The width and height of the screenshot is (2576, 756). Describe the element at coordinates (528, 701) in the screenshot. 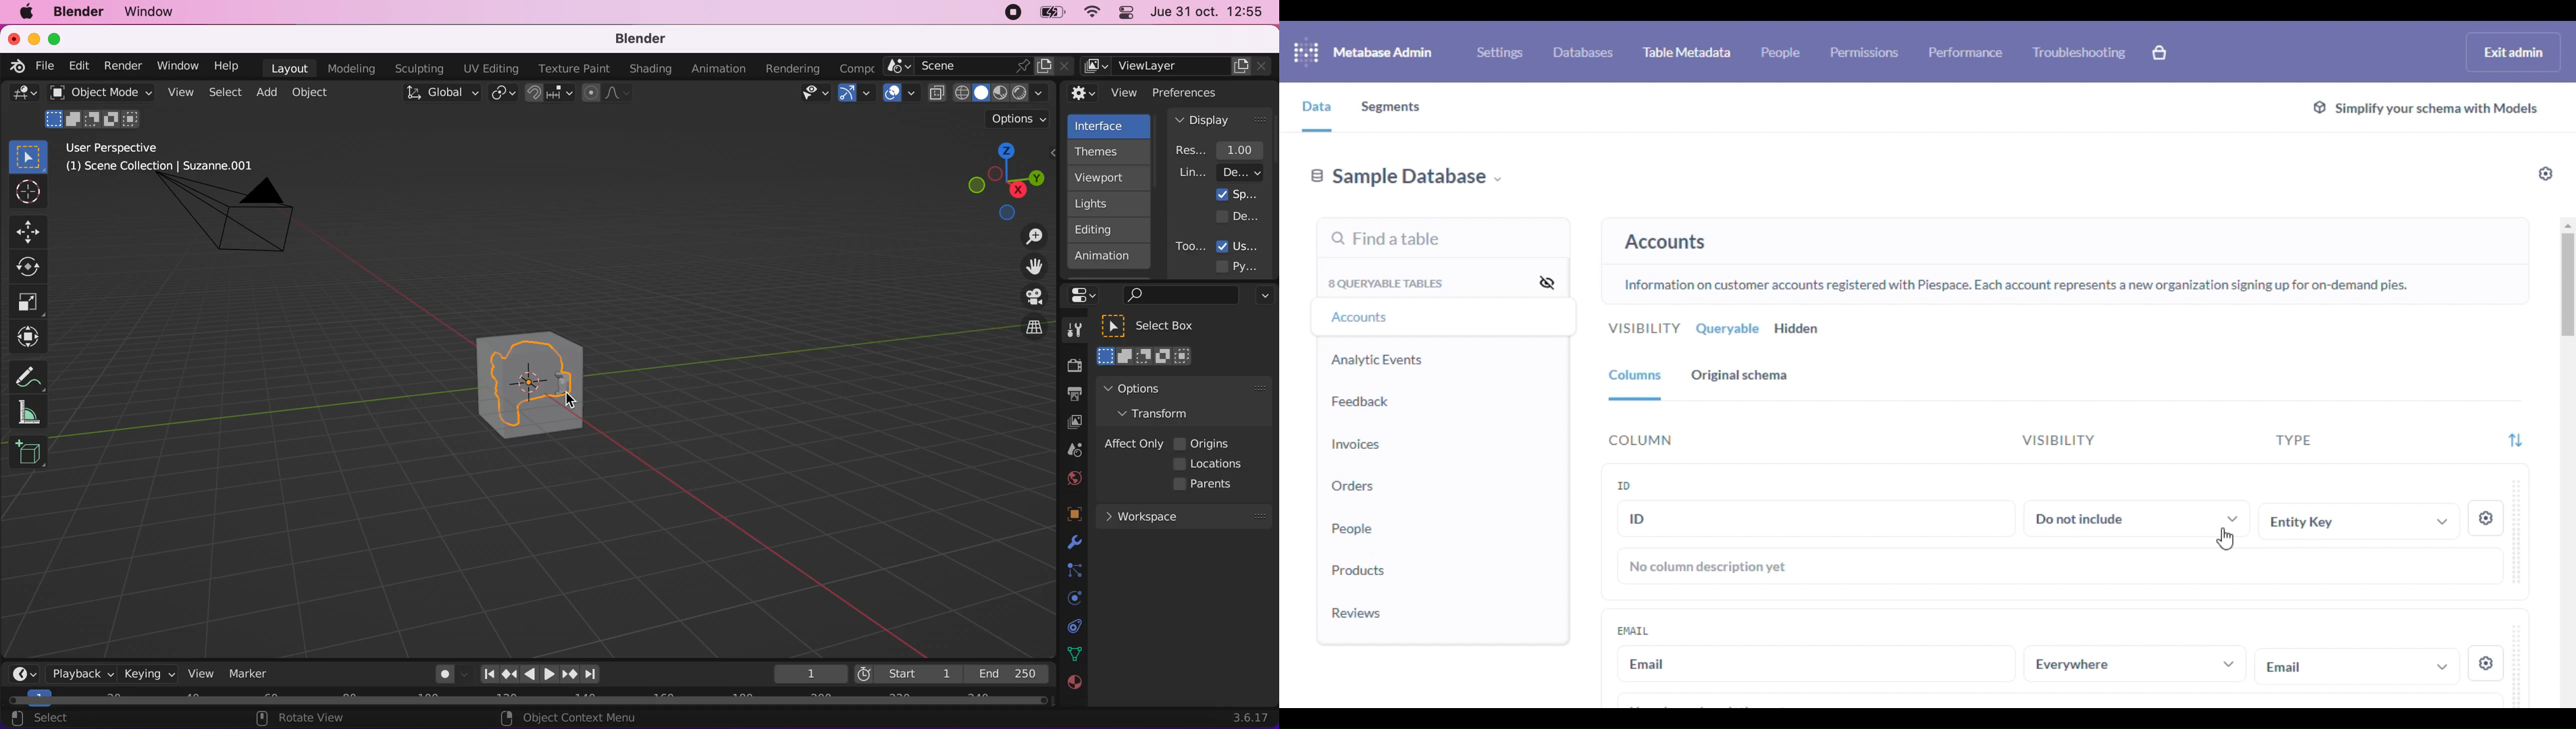

I see `horizontal scroll bar` at that location.